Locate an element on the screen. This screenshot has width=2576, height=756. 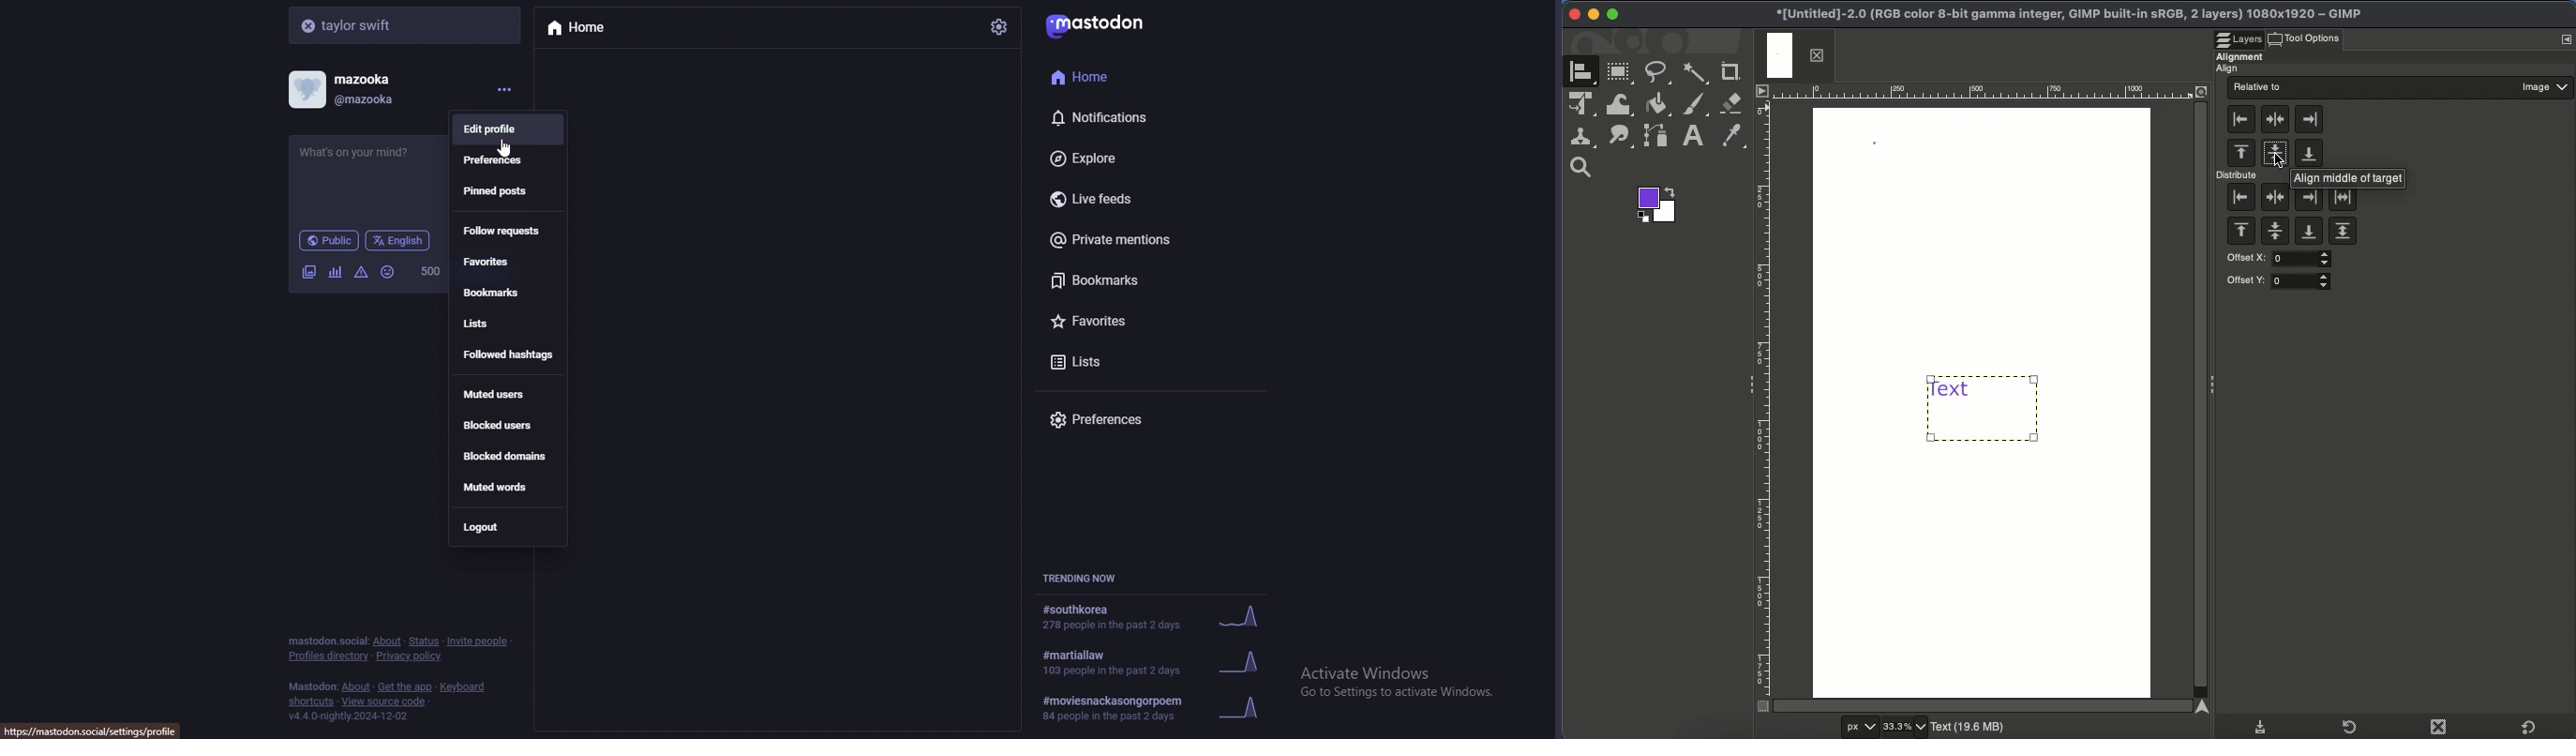
status is located at coordinates (370, 158).